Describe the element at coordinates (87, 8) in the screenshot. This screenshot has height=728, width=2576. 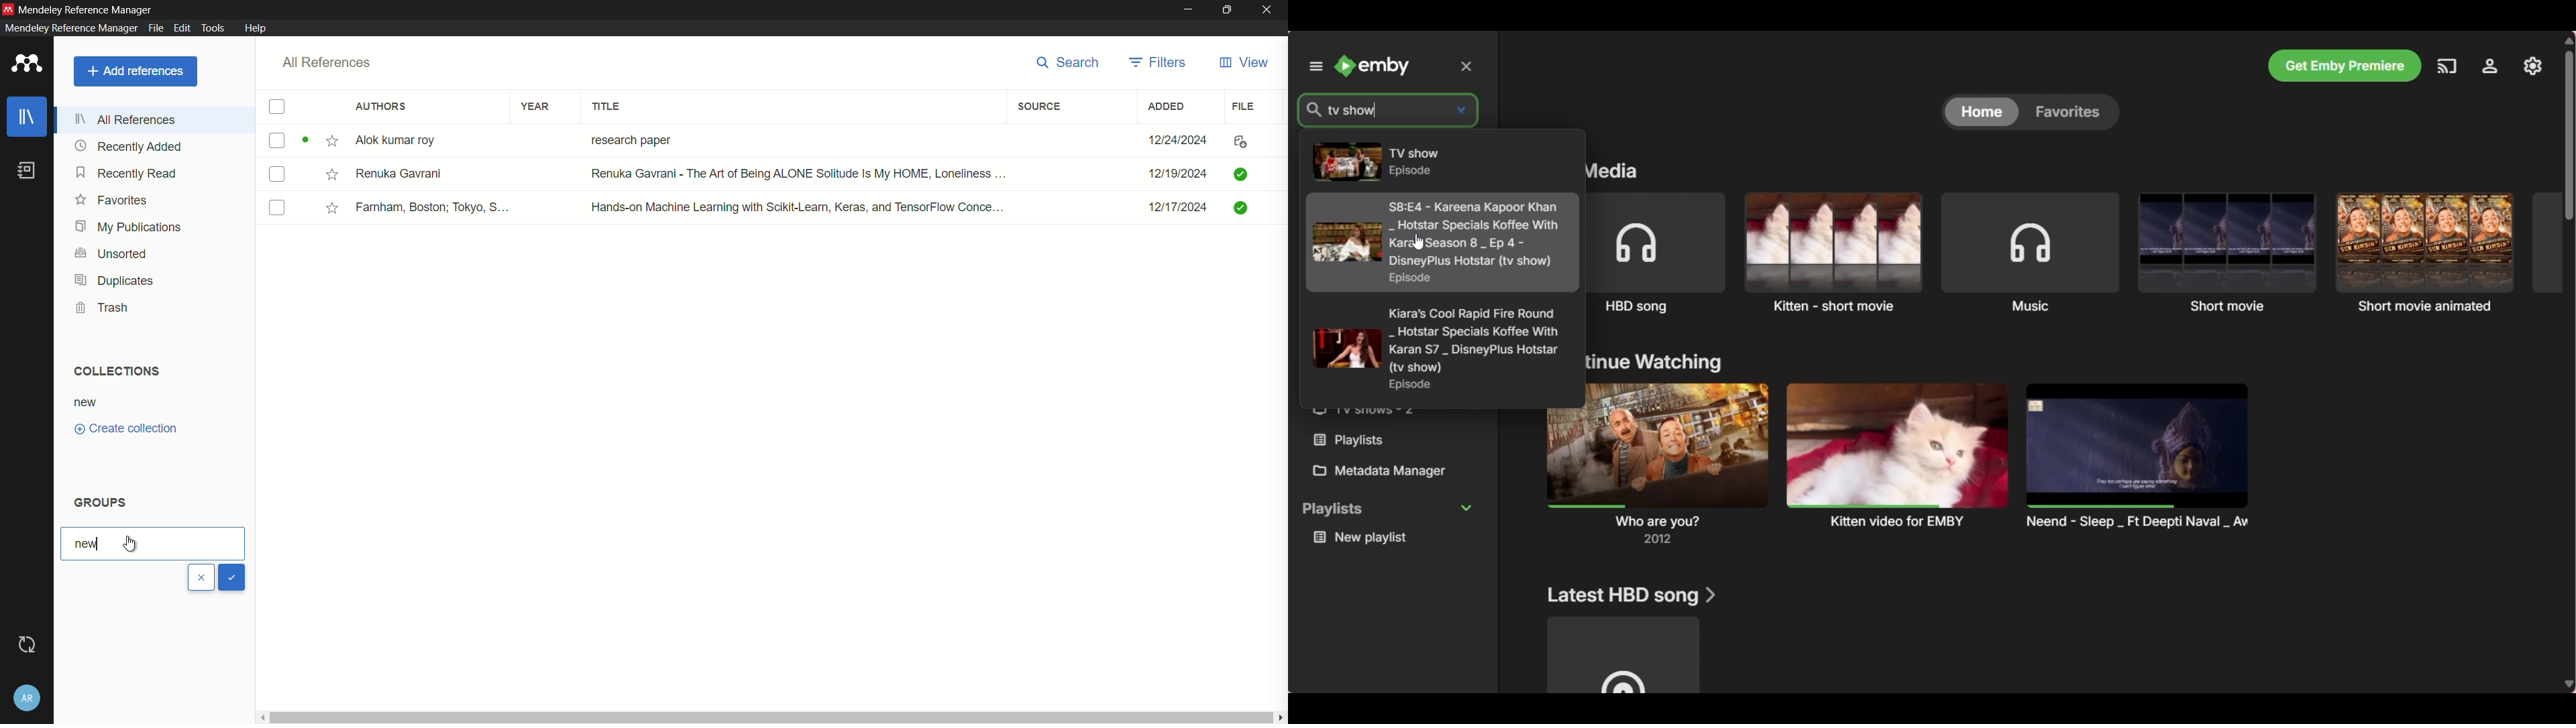
I see `Mendeley Reference Manager` at that location.